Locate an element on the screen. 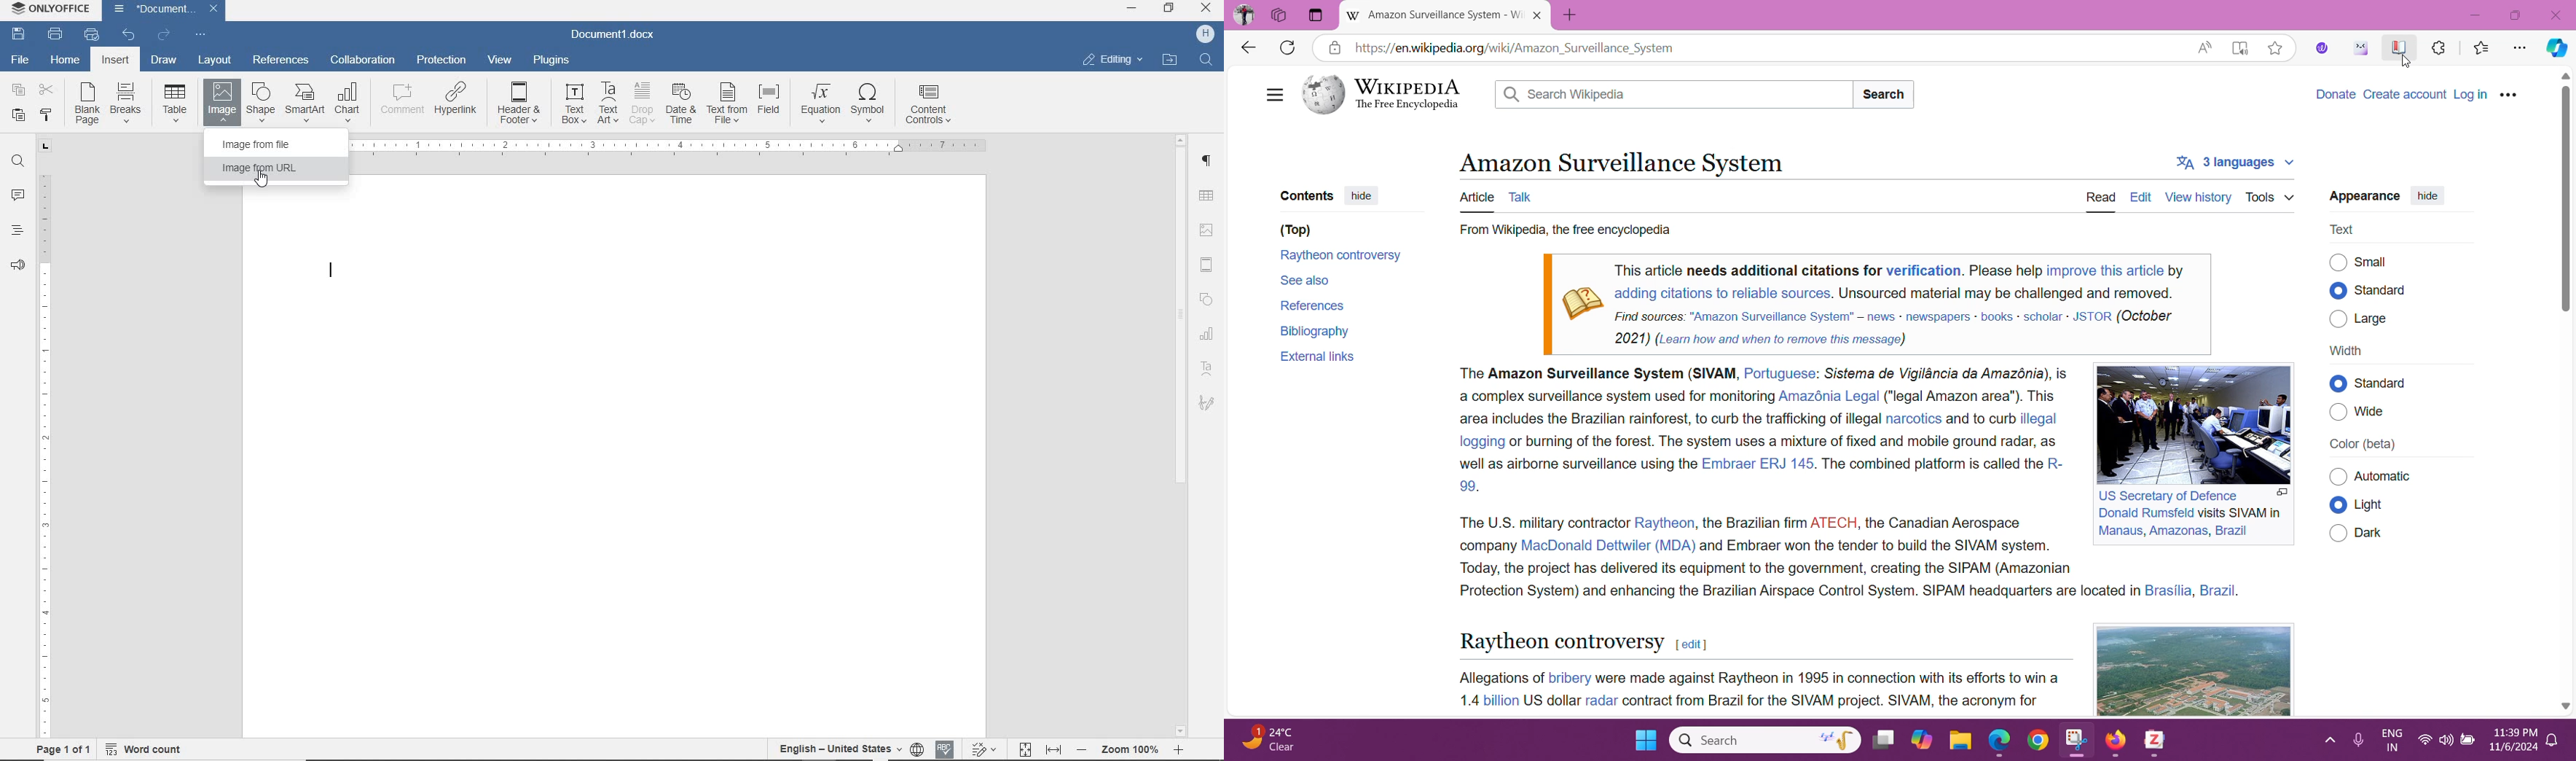 The image size is (2576, 784). cursor is located at coordinates (2406, 62).